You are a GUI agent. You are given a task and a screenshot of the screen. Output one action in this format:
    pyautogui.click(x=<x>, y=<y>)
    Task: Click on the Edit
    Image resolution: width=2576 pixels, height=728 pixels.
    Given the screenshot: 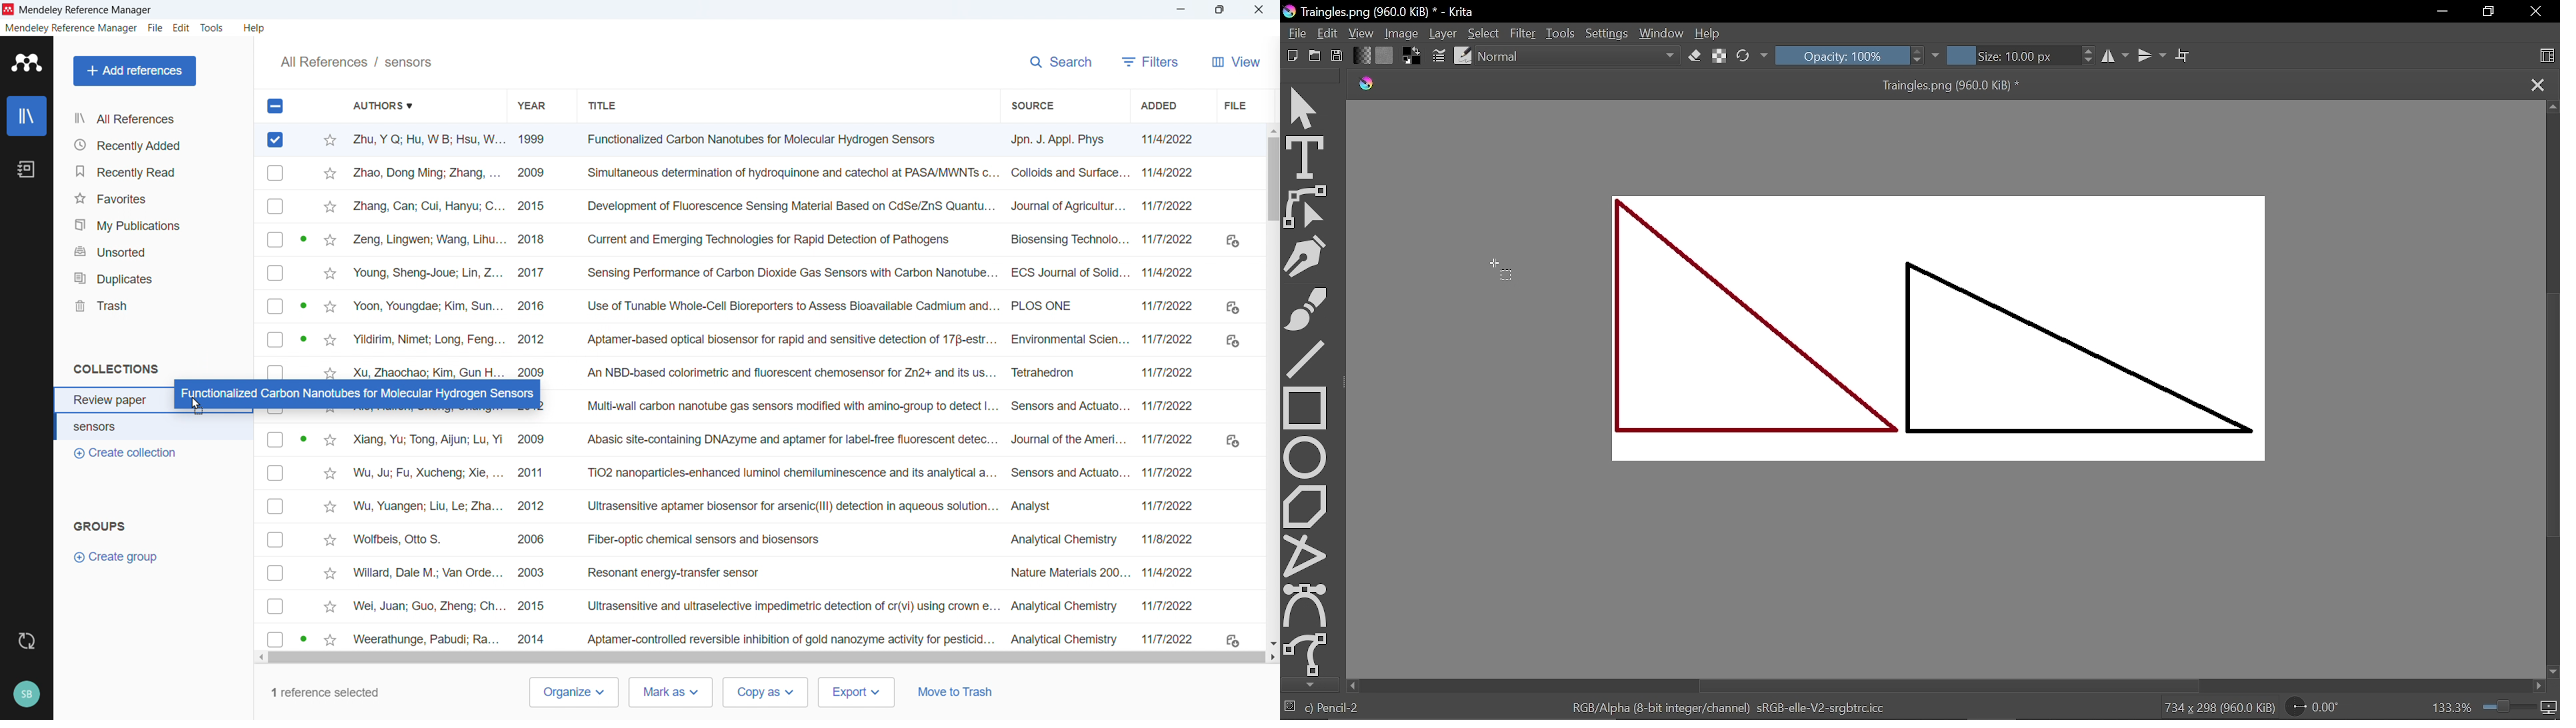 What is the action you would take?
    pyautogui.click(x=1330, y=33)
    